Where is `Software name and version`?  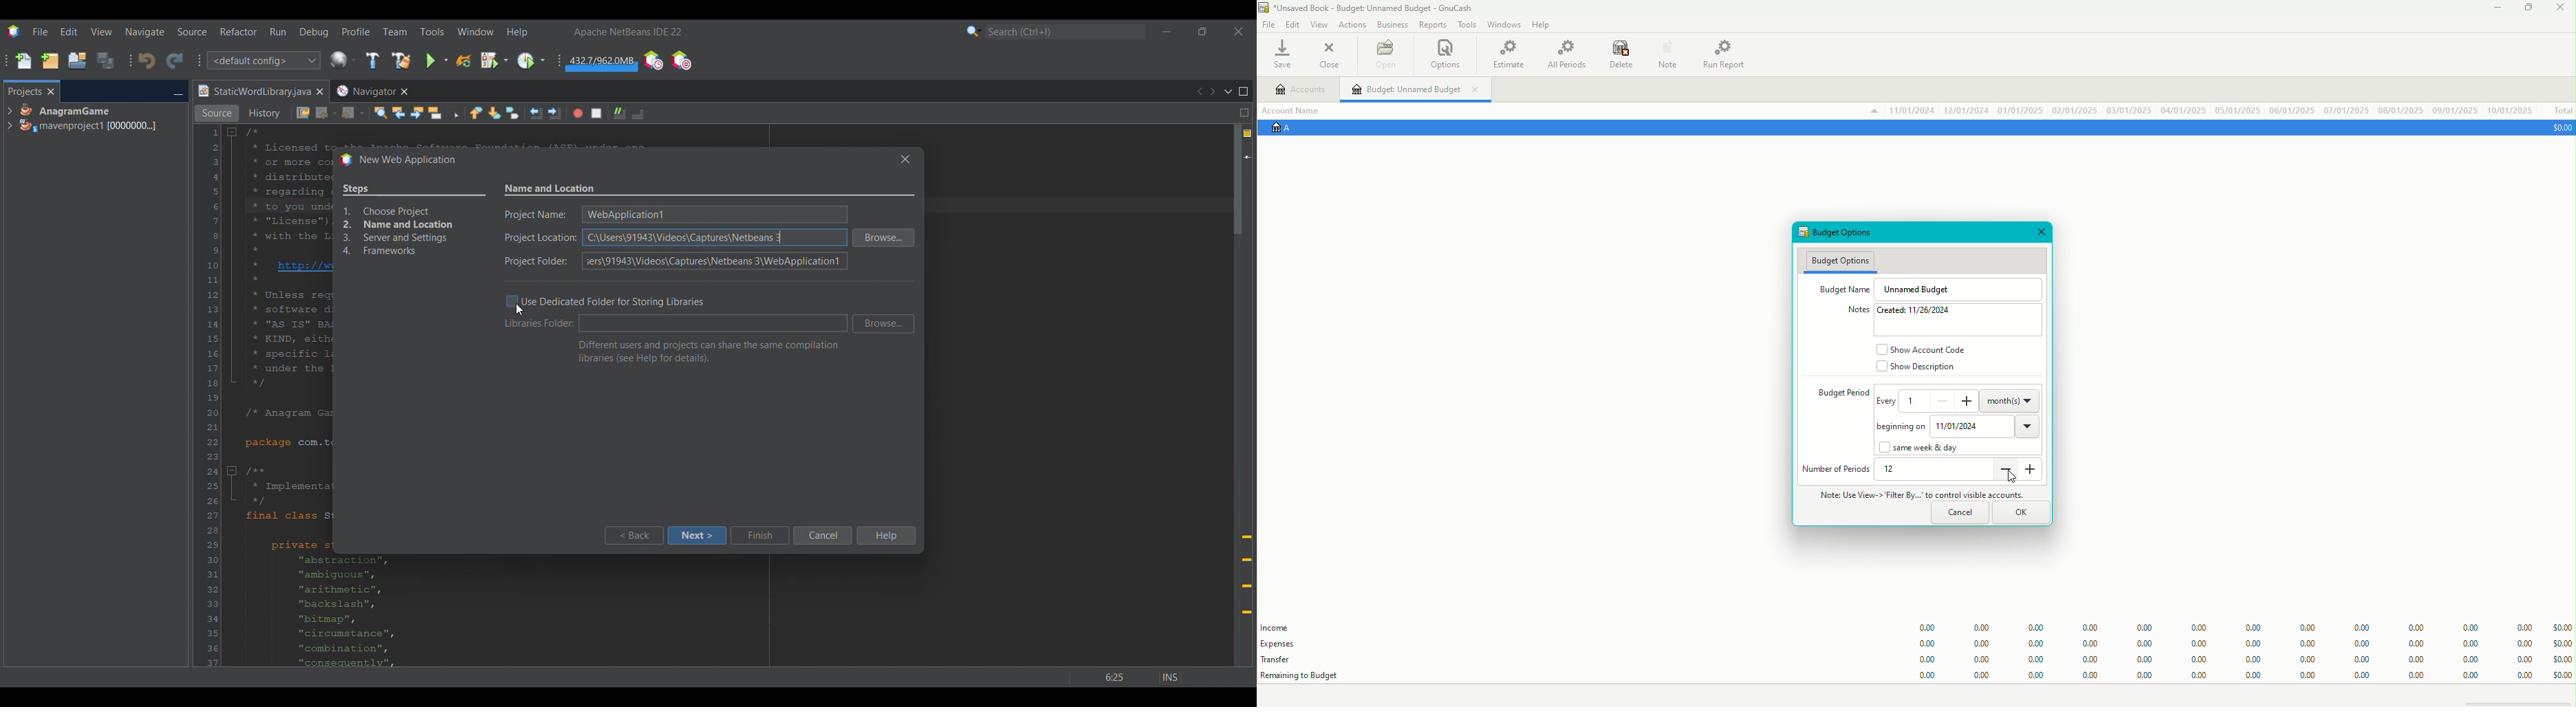
Software name and version is located at coordinates (629, 31).